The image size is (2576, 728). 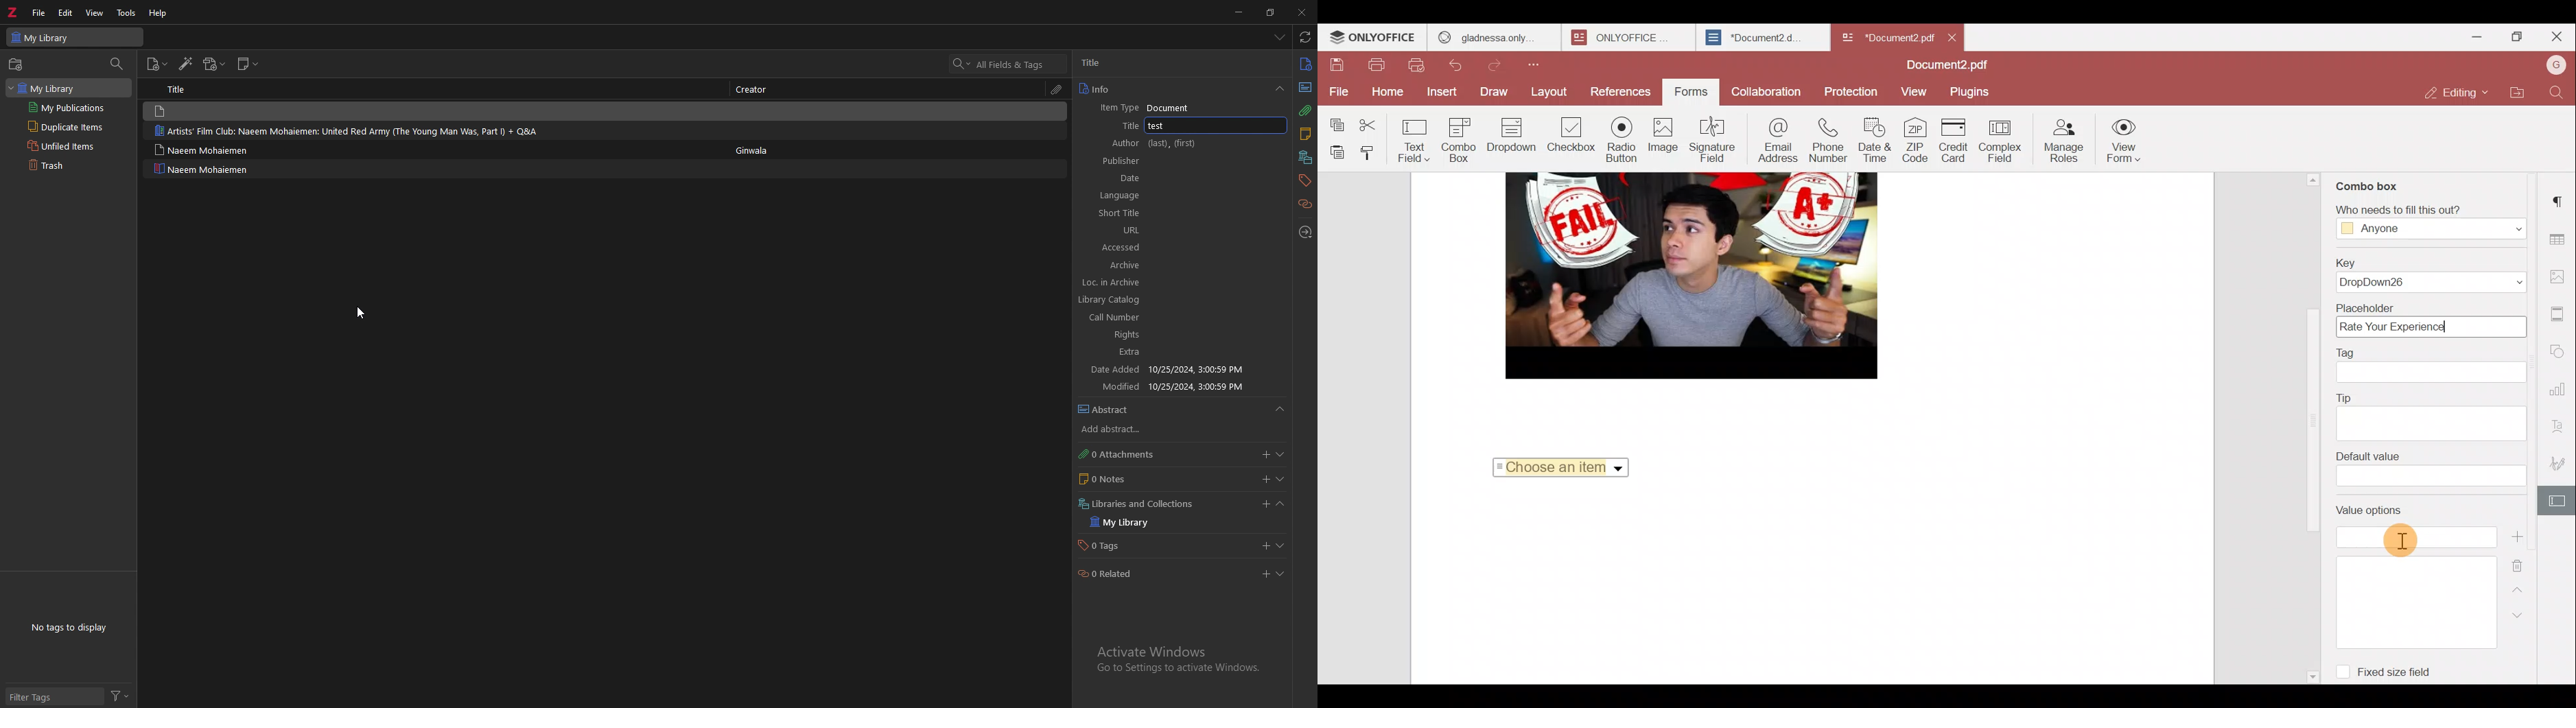 I want to click on Manage roles, so click(x=2066, y=140).